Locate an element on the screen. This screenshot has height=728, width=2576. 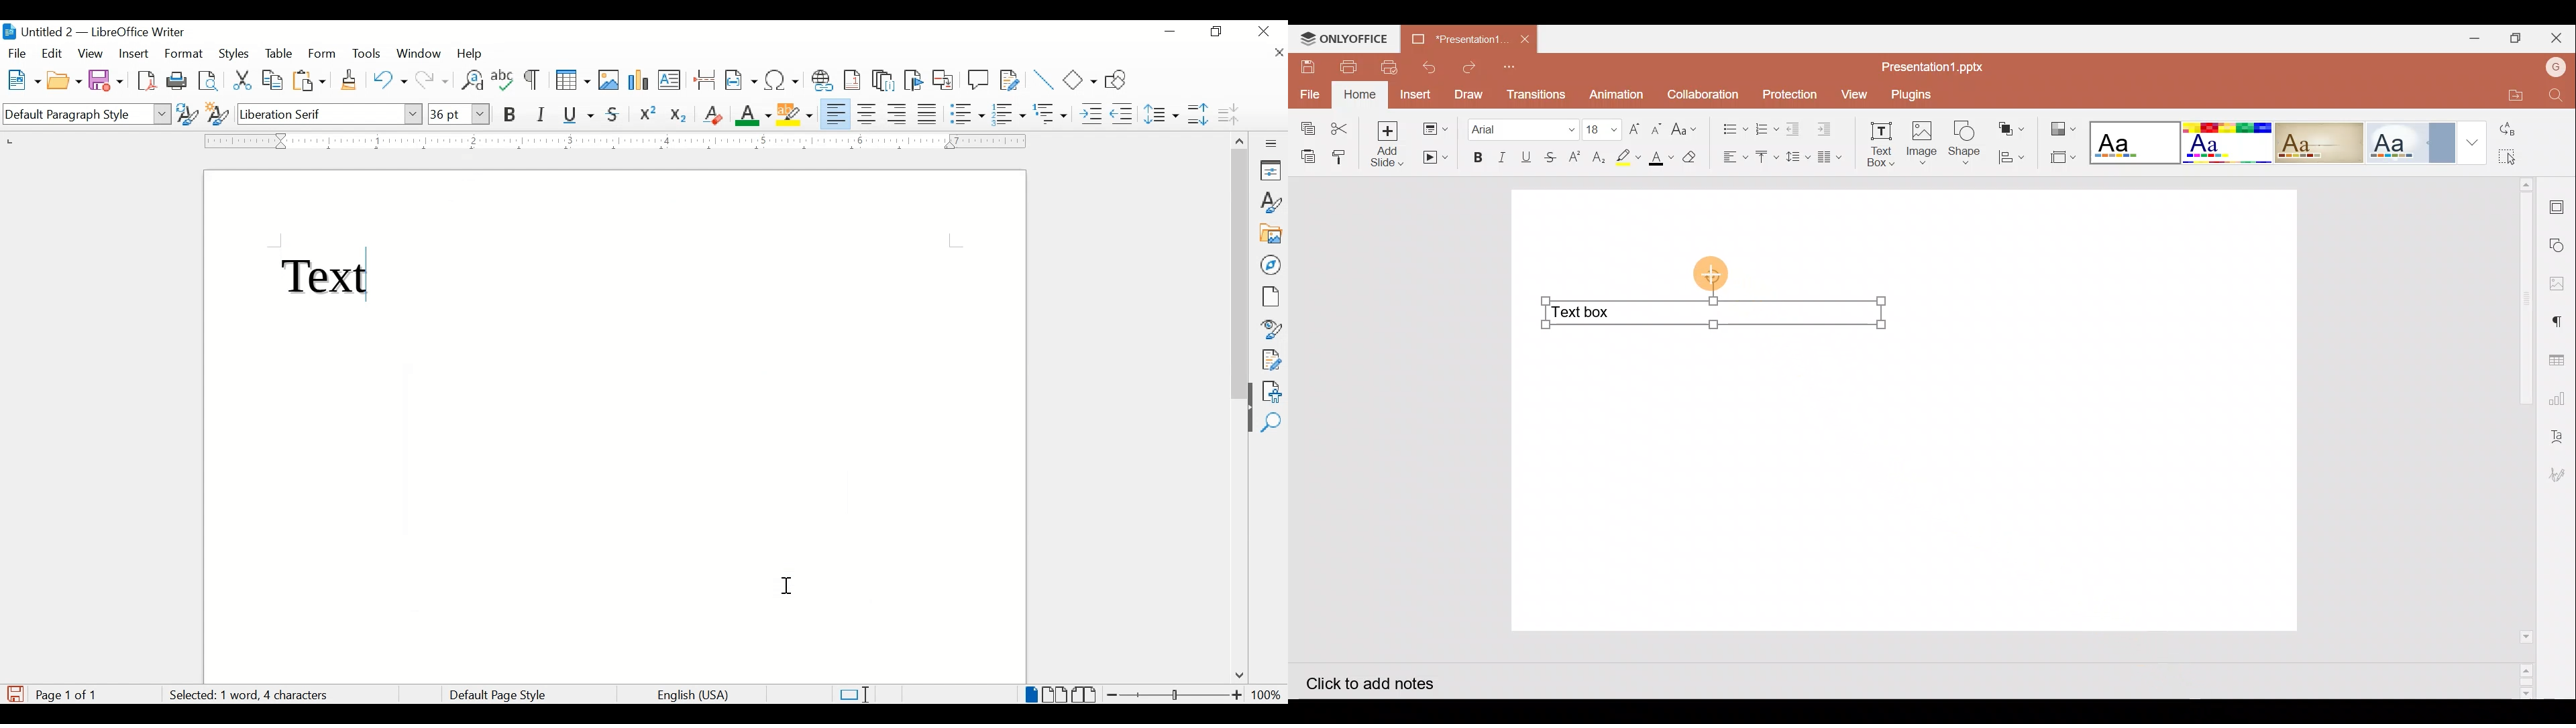
Draw is located at coordinates (1468, 93).